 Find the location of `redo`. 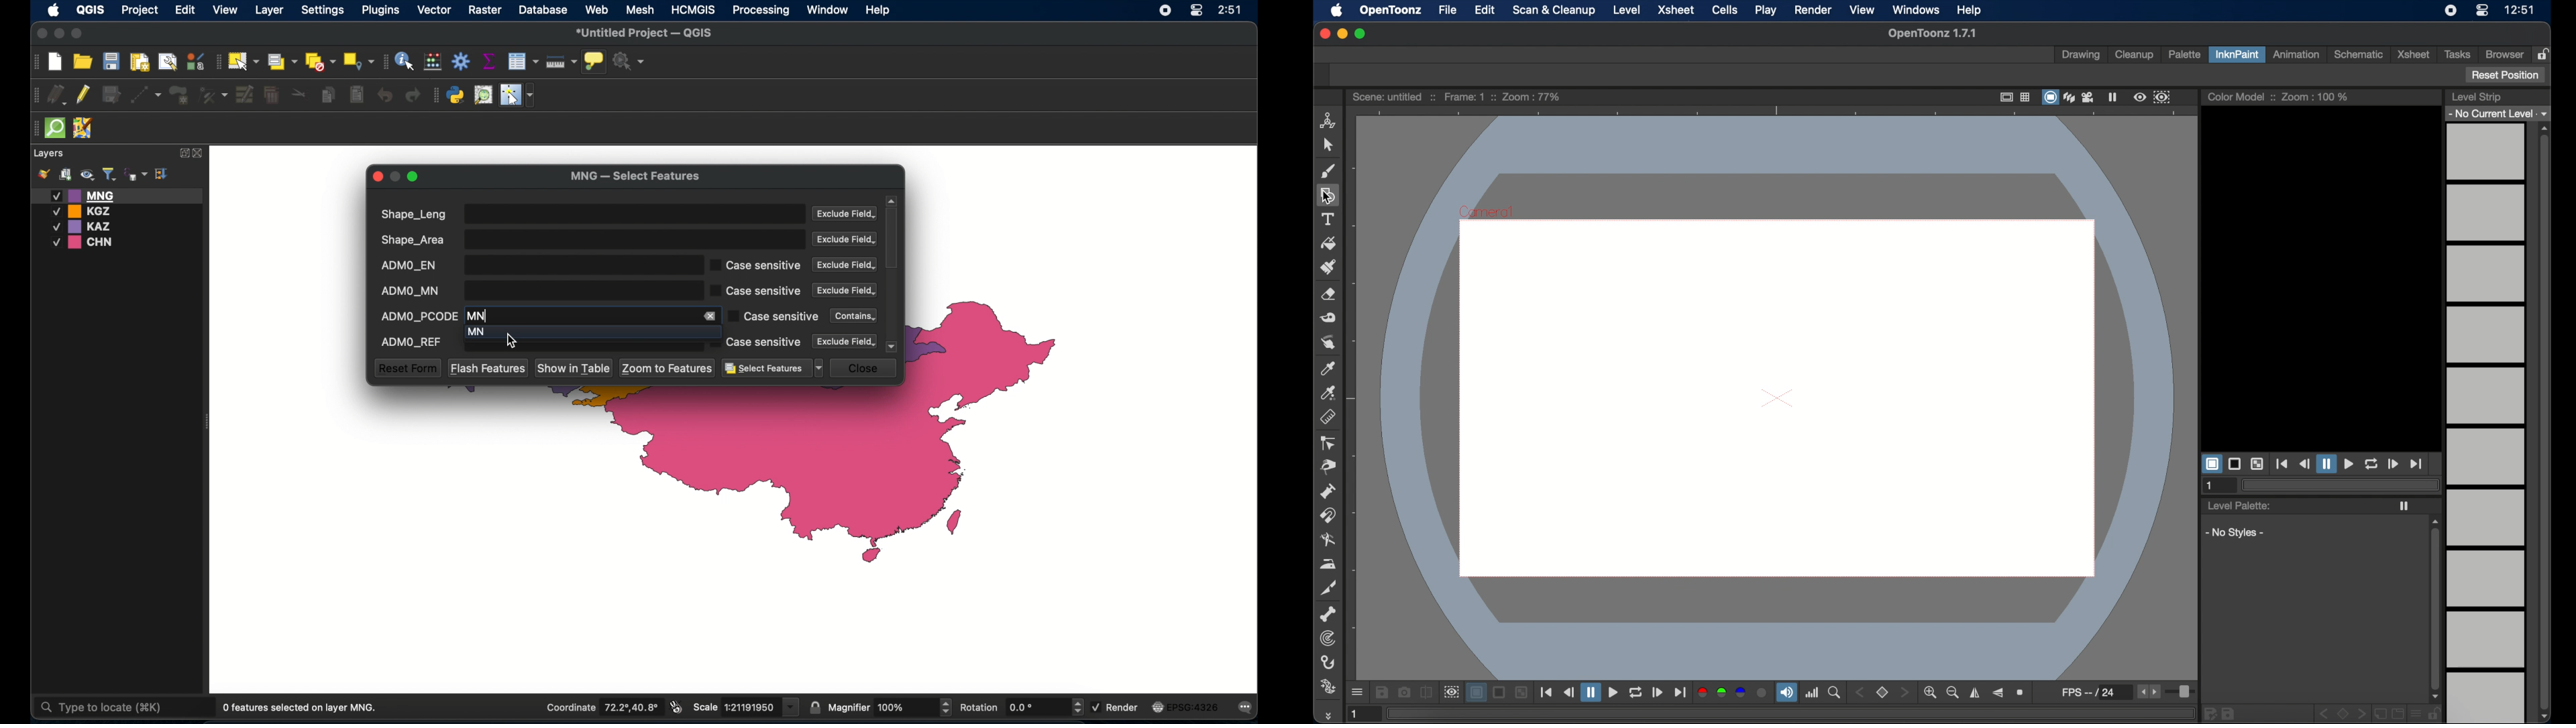

redo is located at coordinates (415, 96).